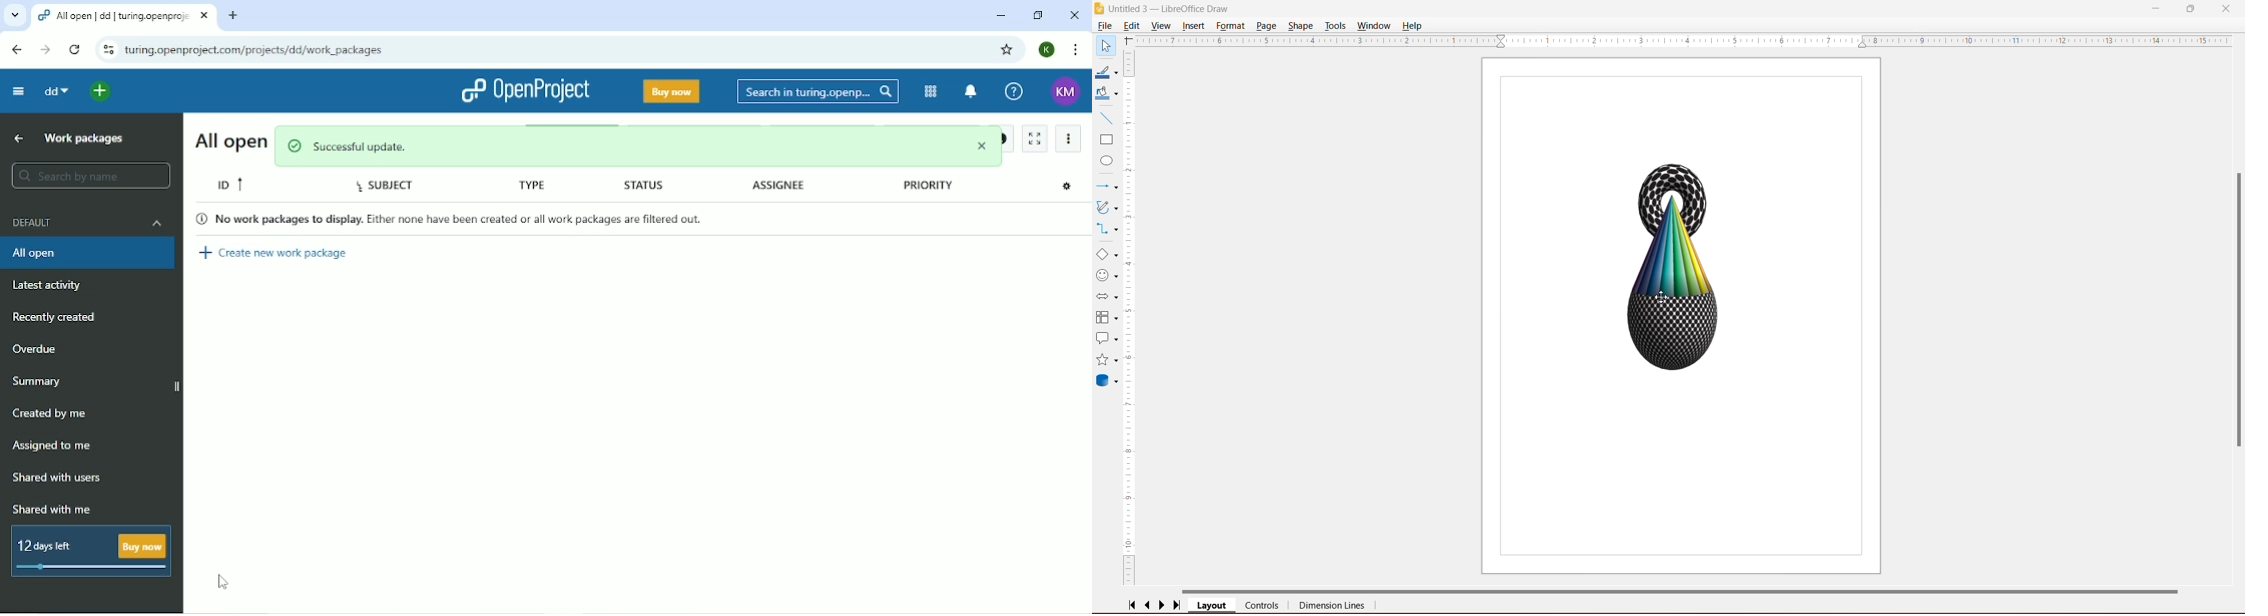  What do you see at coordinates (87, 139) in the screenshot?
I see `Work packages` at bounding box center [87, 139].